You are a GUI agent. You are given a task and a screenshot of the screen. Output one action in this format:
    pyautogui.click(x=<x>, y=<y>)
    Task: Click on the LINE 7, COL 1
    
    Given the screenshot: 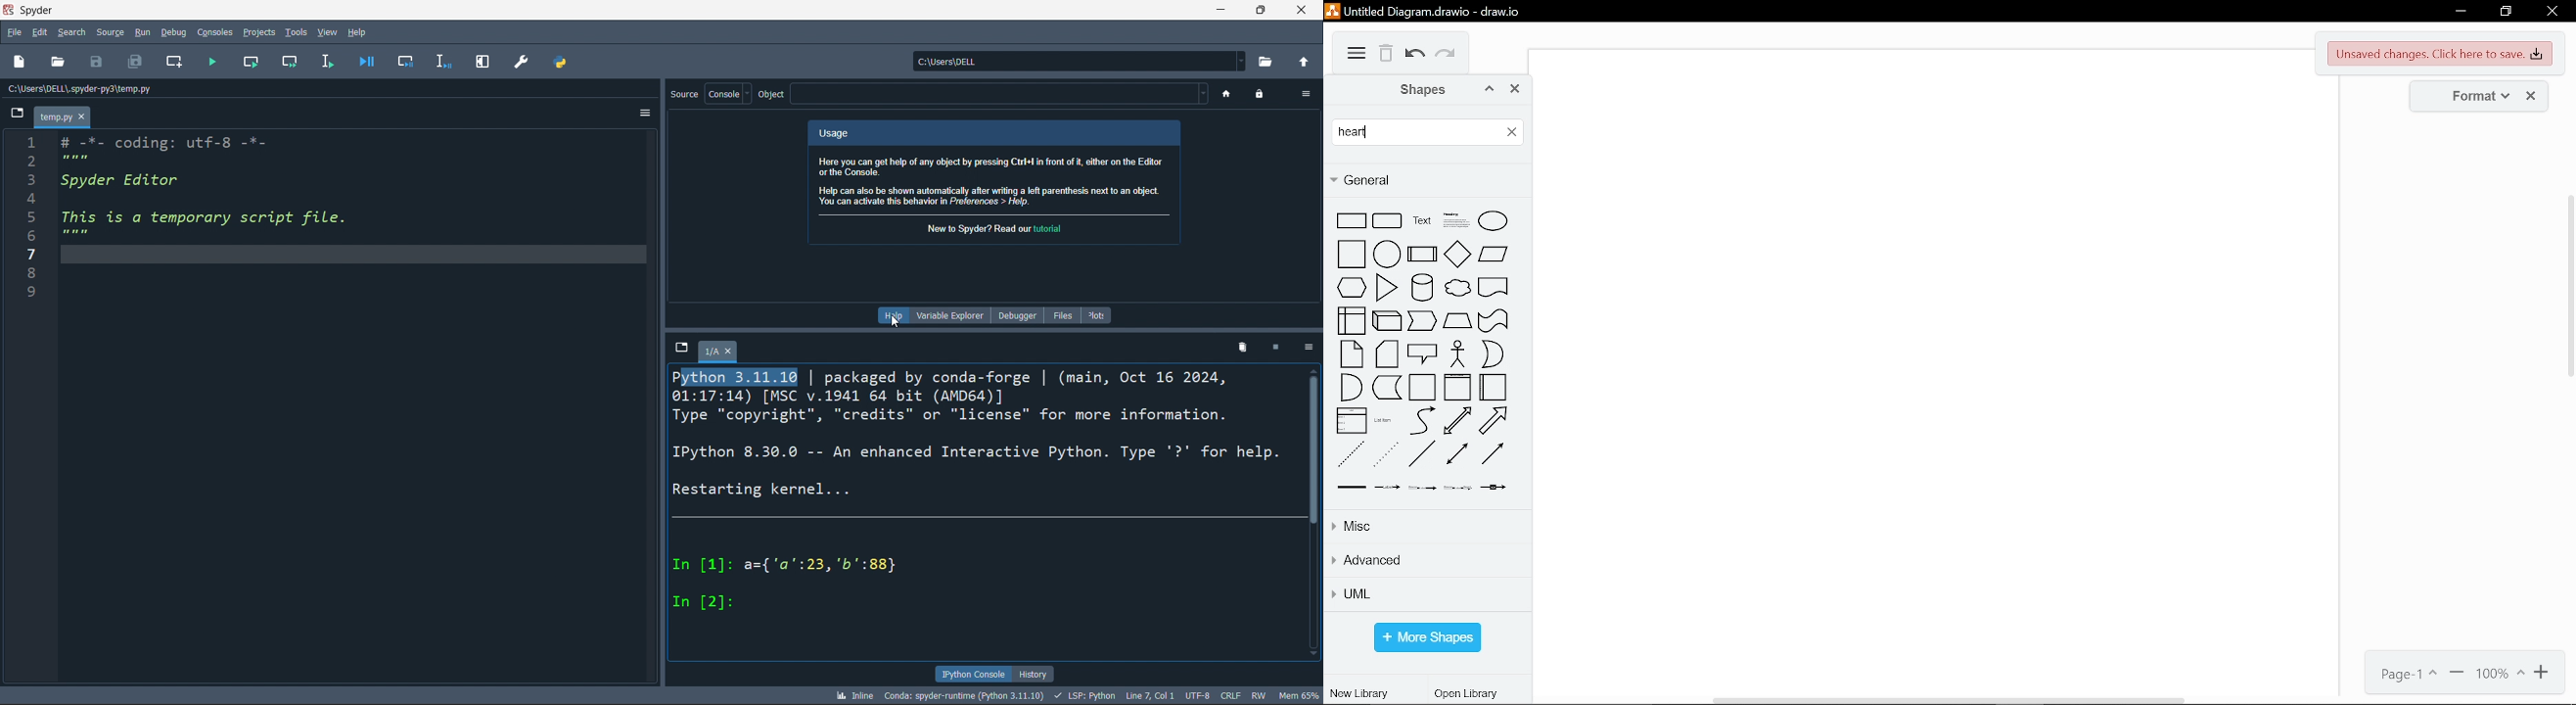 What is the action you would take?
    pyautogui.click(x=1151, y=693)
    